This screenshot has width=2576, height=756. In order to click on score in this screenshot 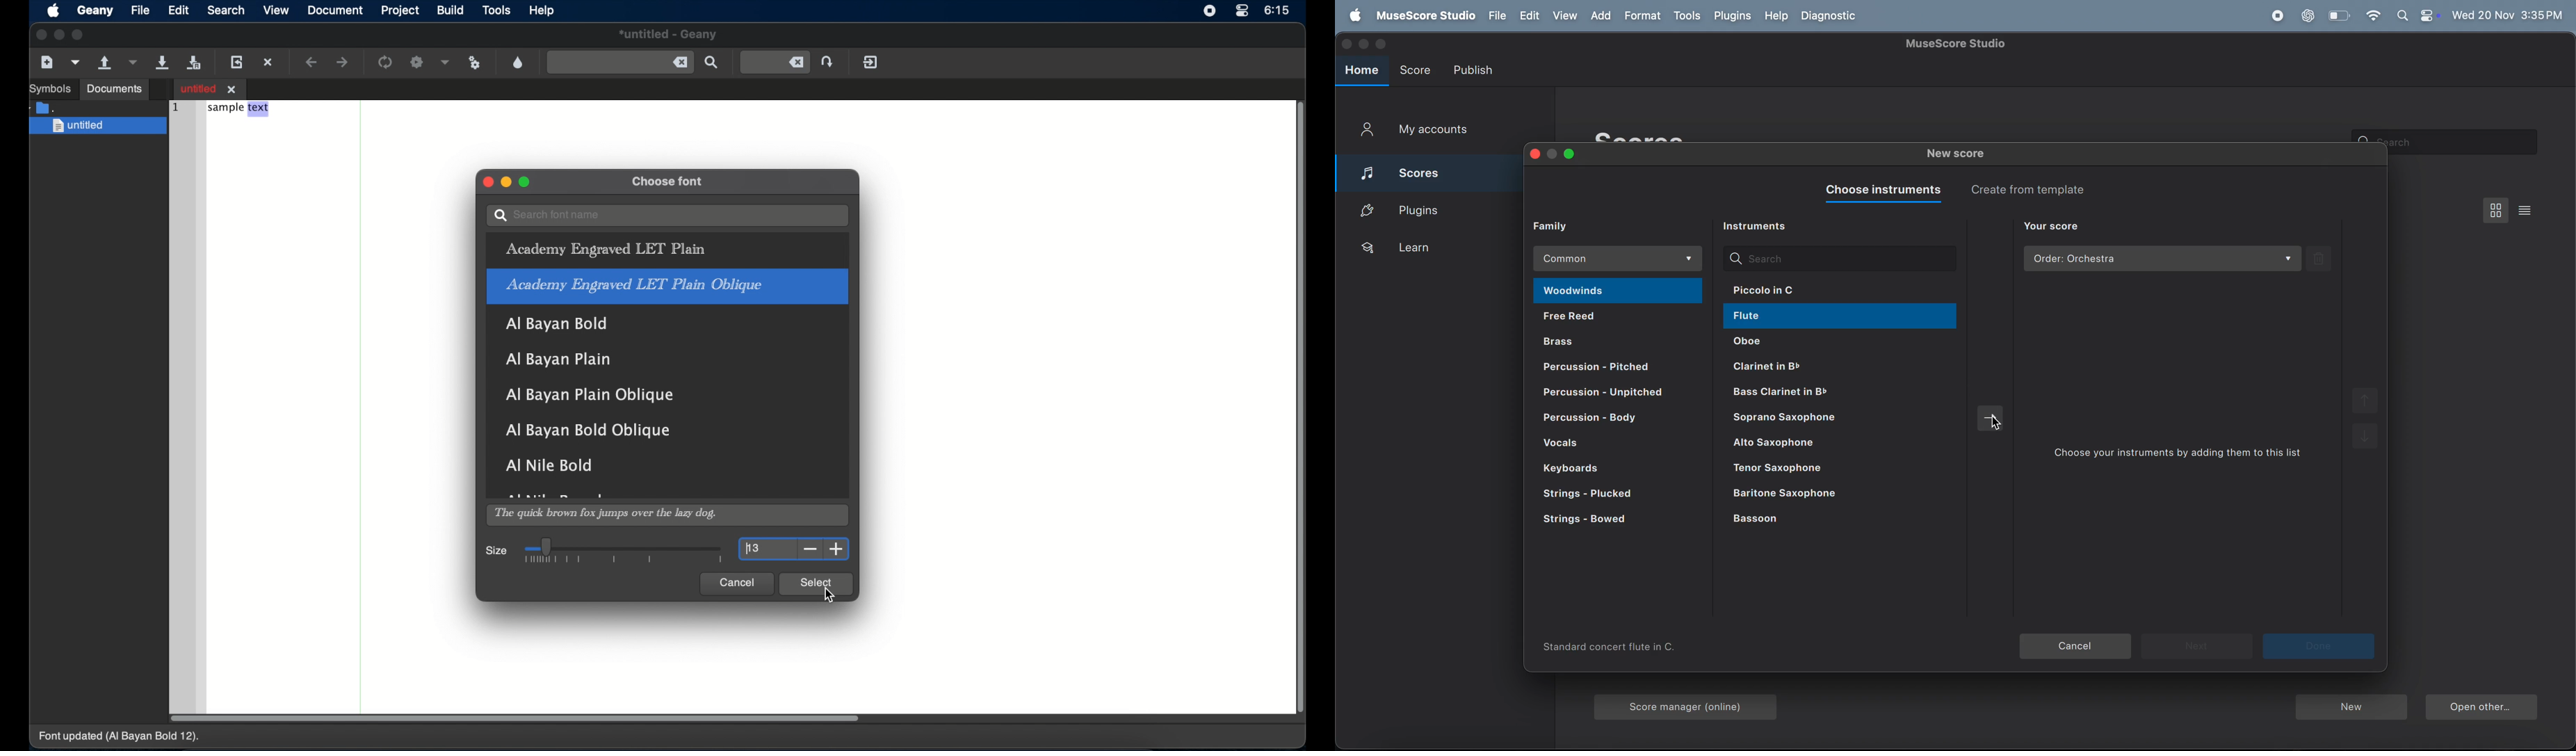, I will do `click(1414, 68)`.